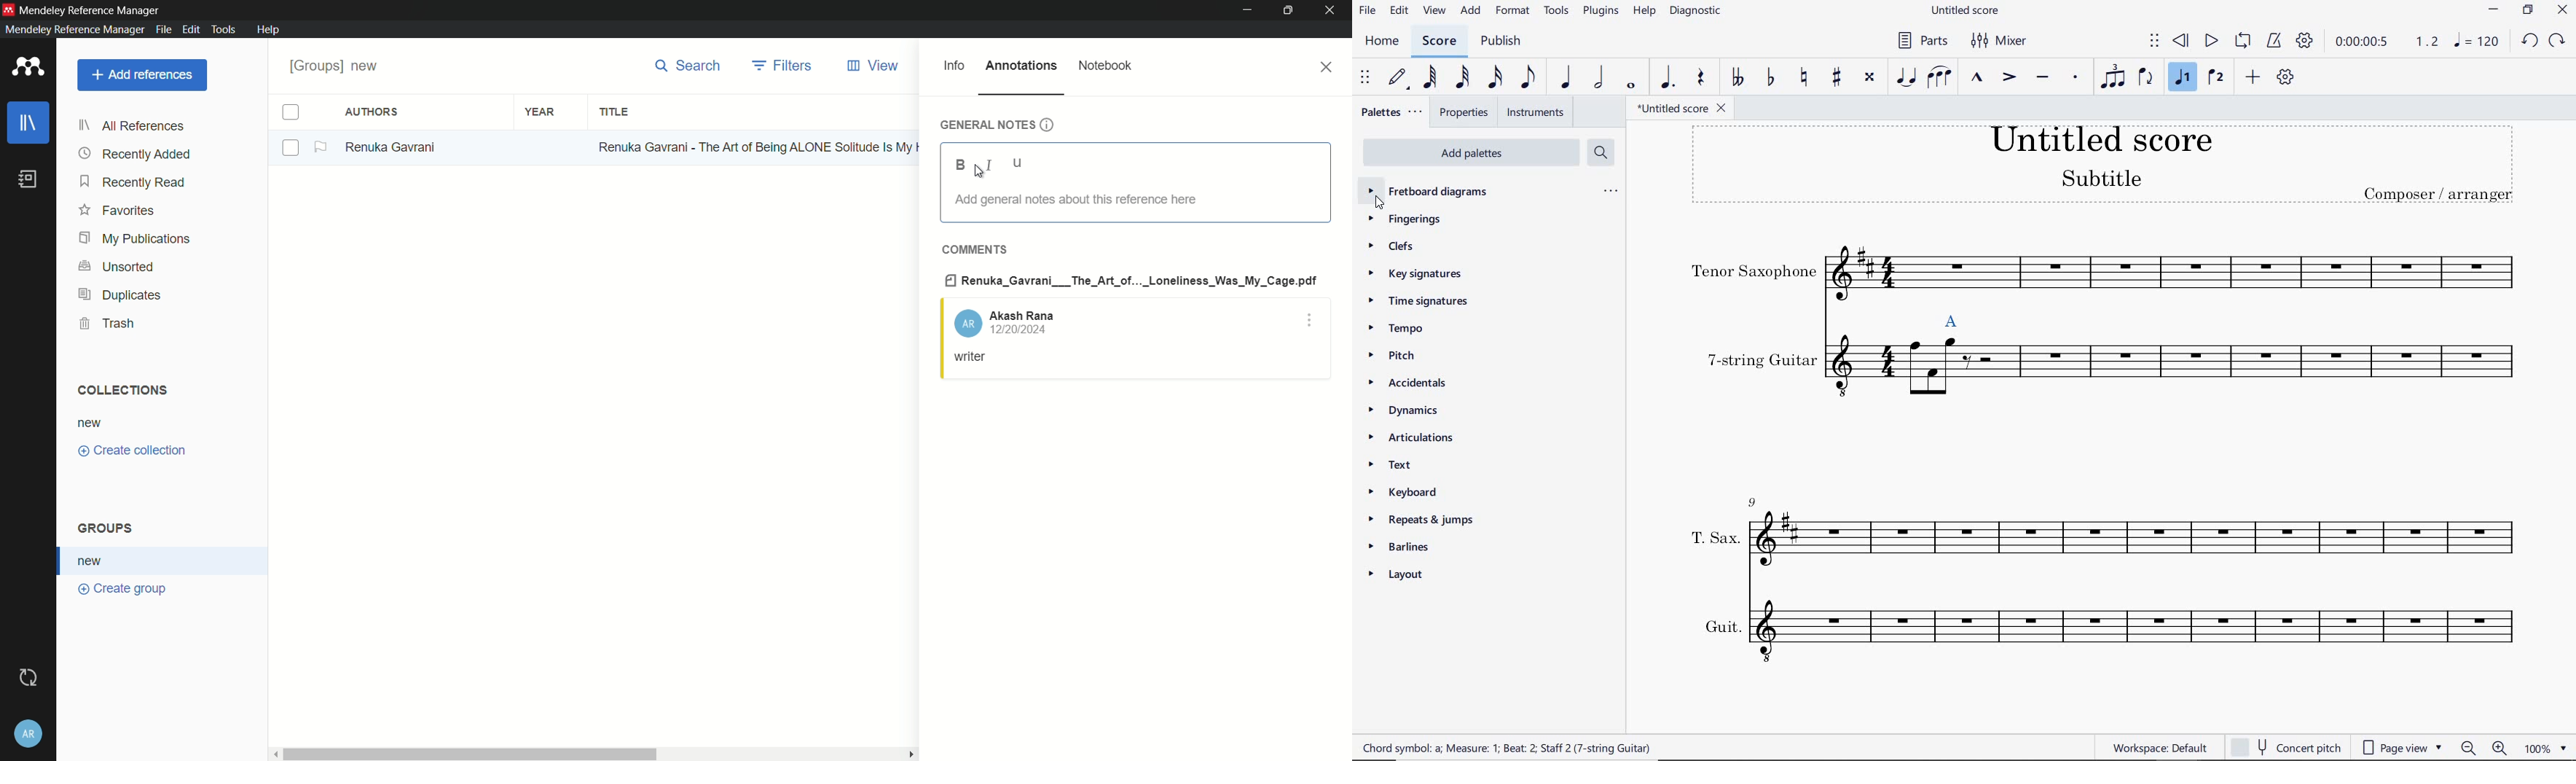 The height and width of the screenshot is (784, 2576). I want to click on un(select), so click(292, 149).